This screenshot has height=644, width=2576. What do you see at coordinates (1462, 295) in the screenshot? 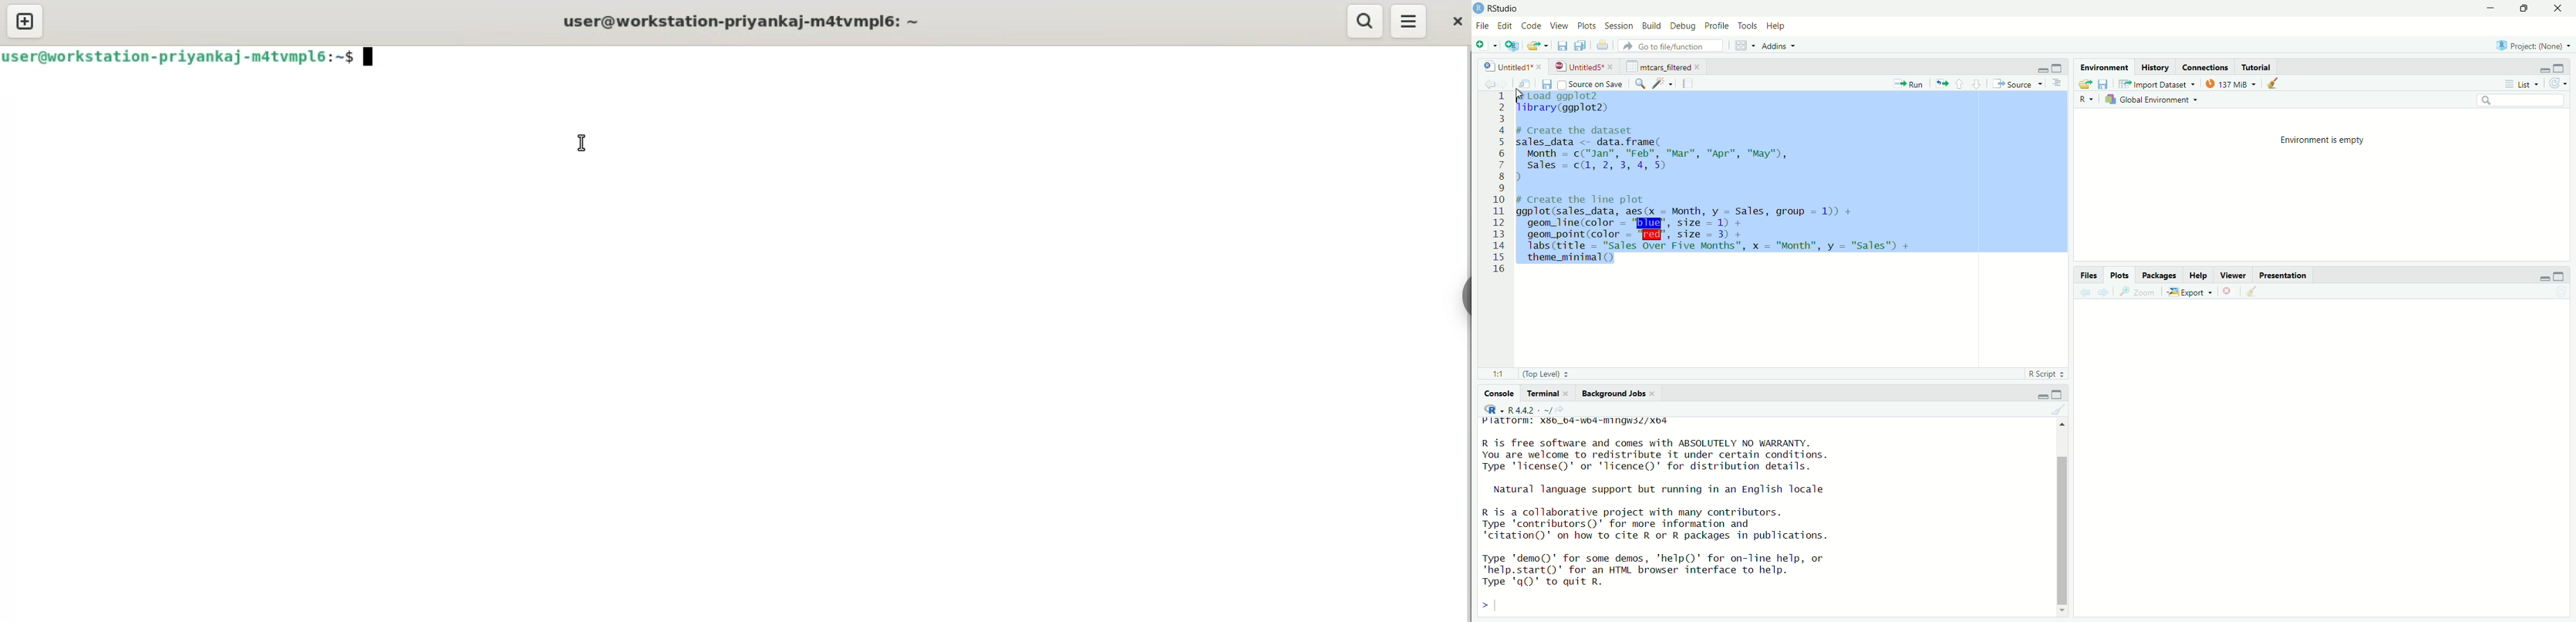
I see `sidebar` at bounding box center [1462, 295].